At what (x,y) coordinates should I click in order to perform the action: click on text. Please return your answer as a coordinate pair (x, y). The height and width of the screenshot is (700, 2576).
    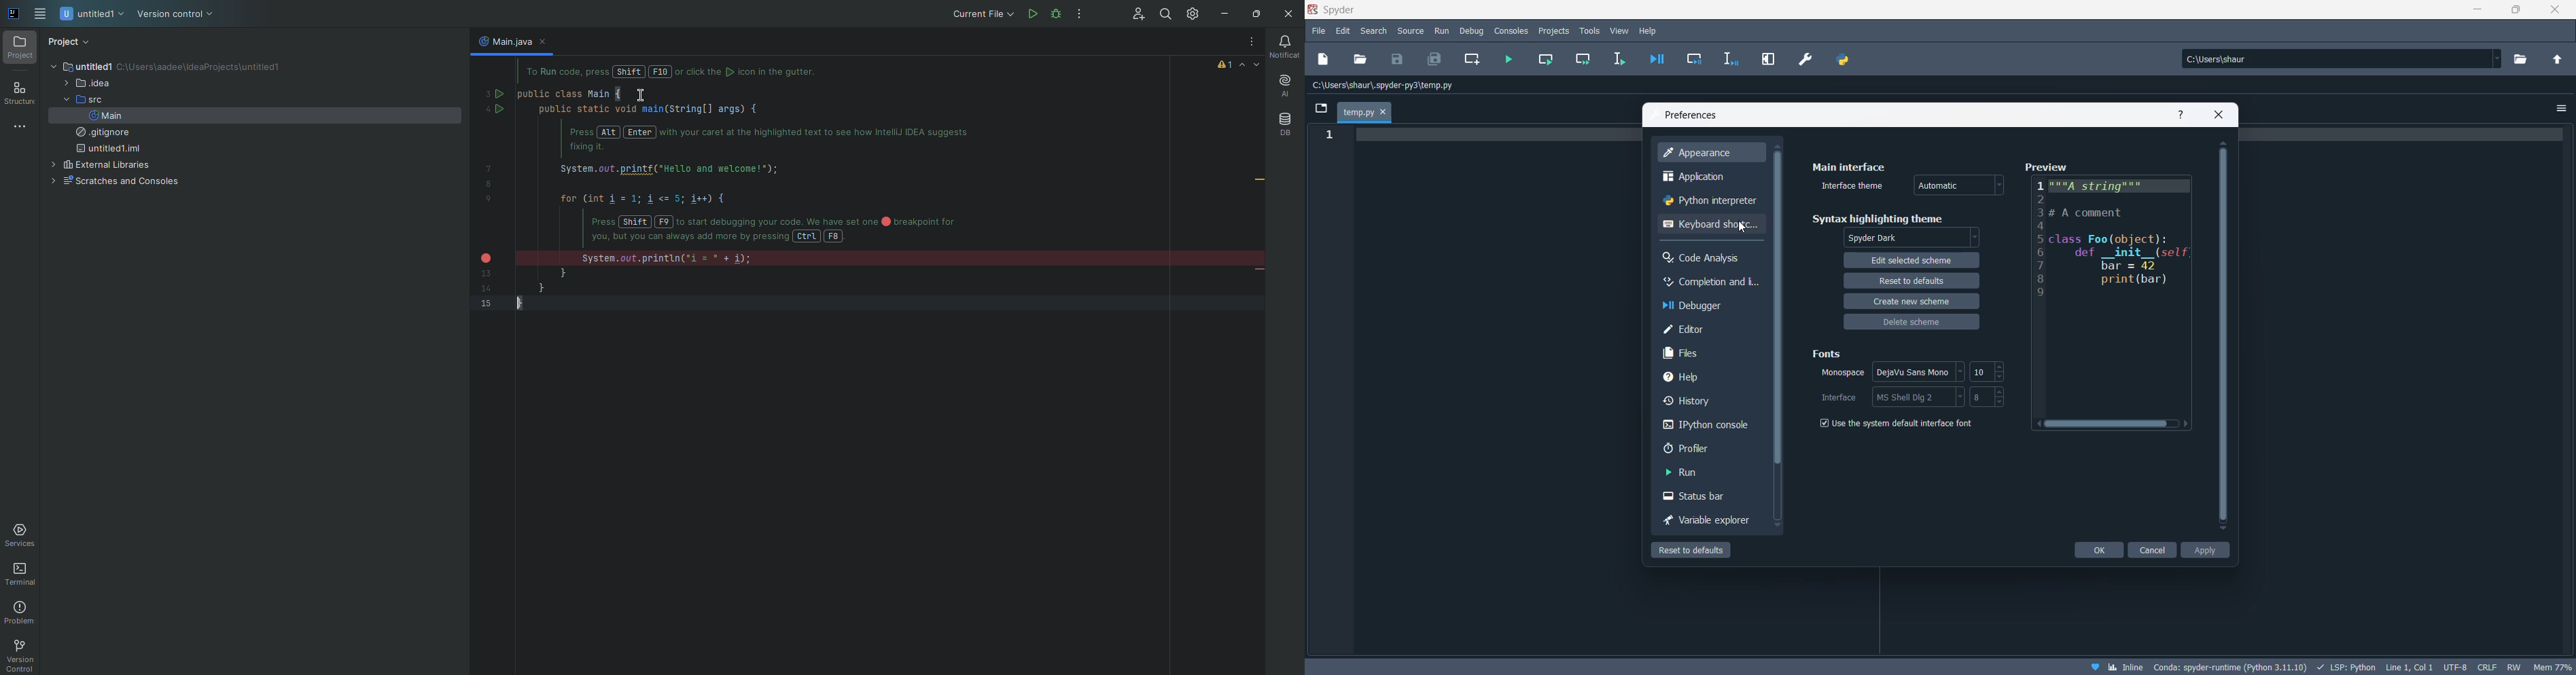
    Looking at the image, I should click on (2122, 296).